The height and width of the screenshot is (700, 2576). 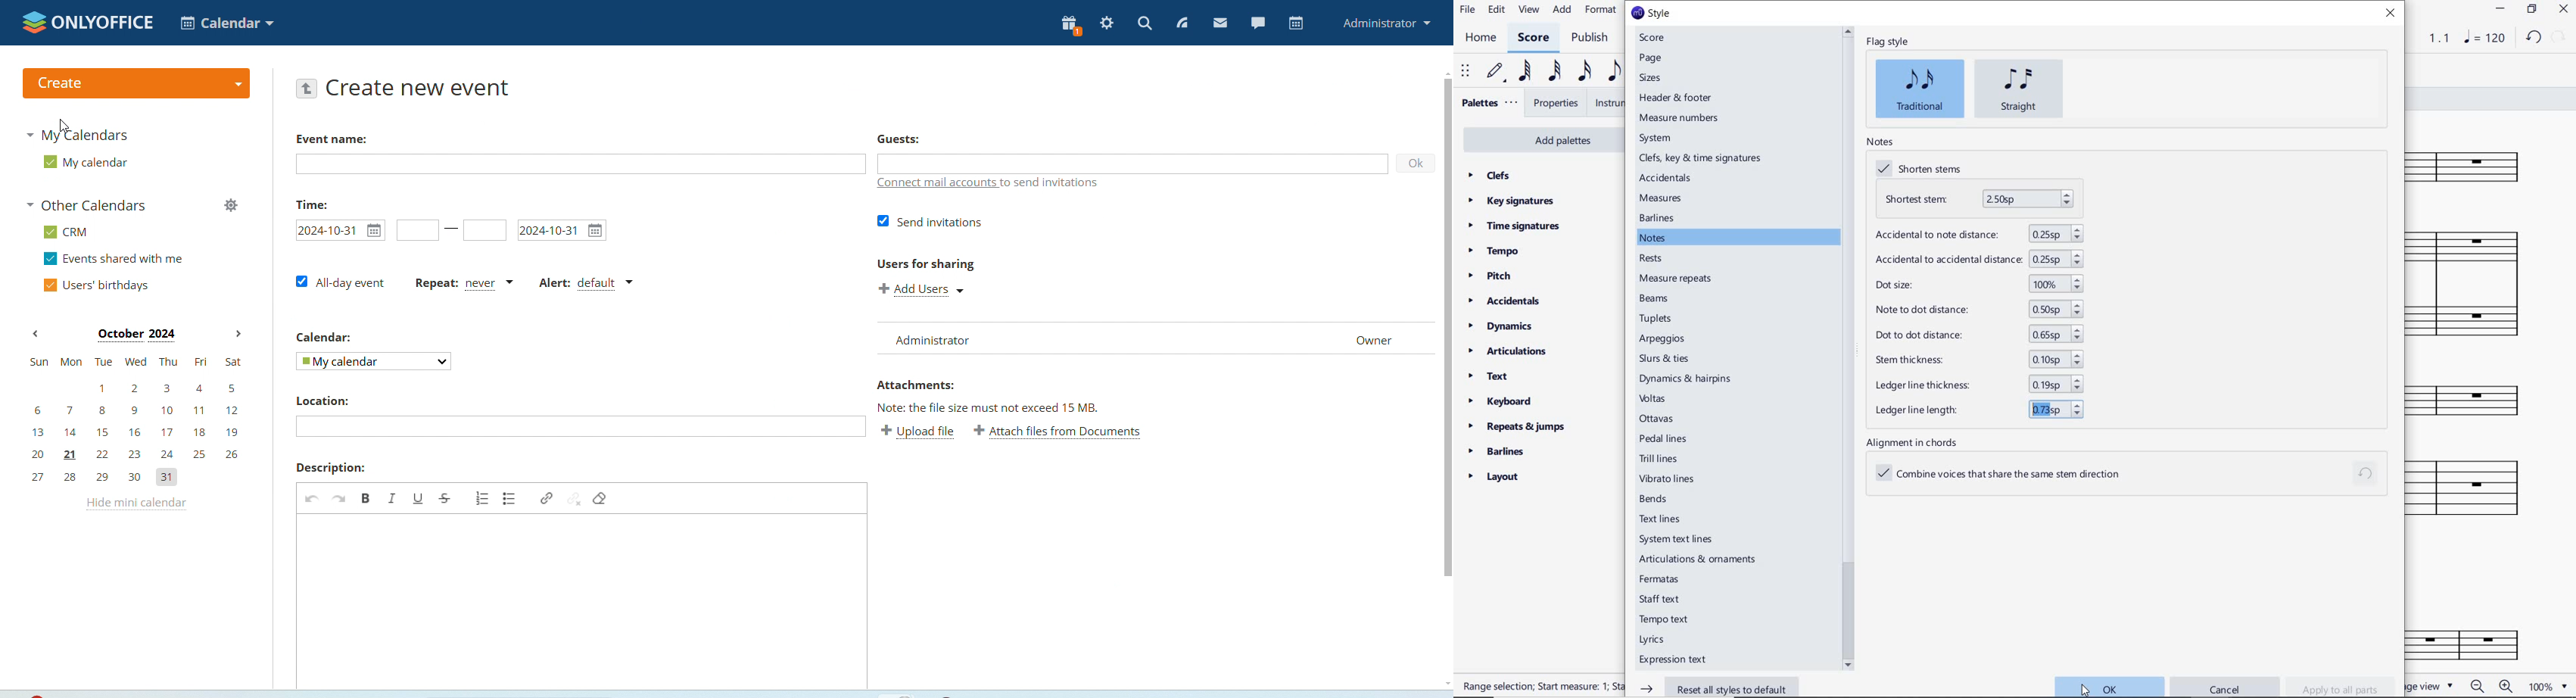 I want to click on apply to all parts, so click(x=2341, y=686).